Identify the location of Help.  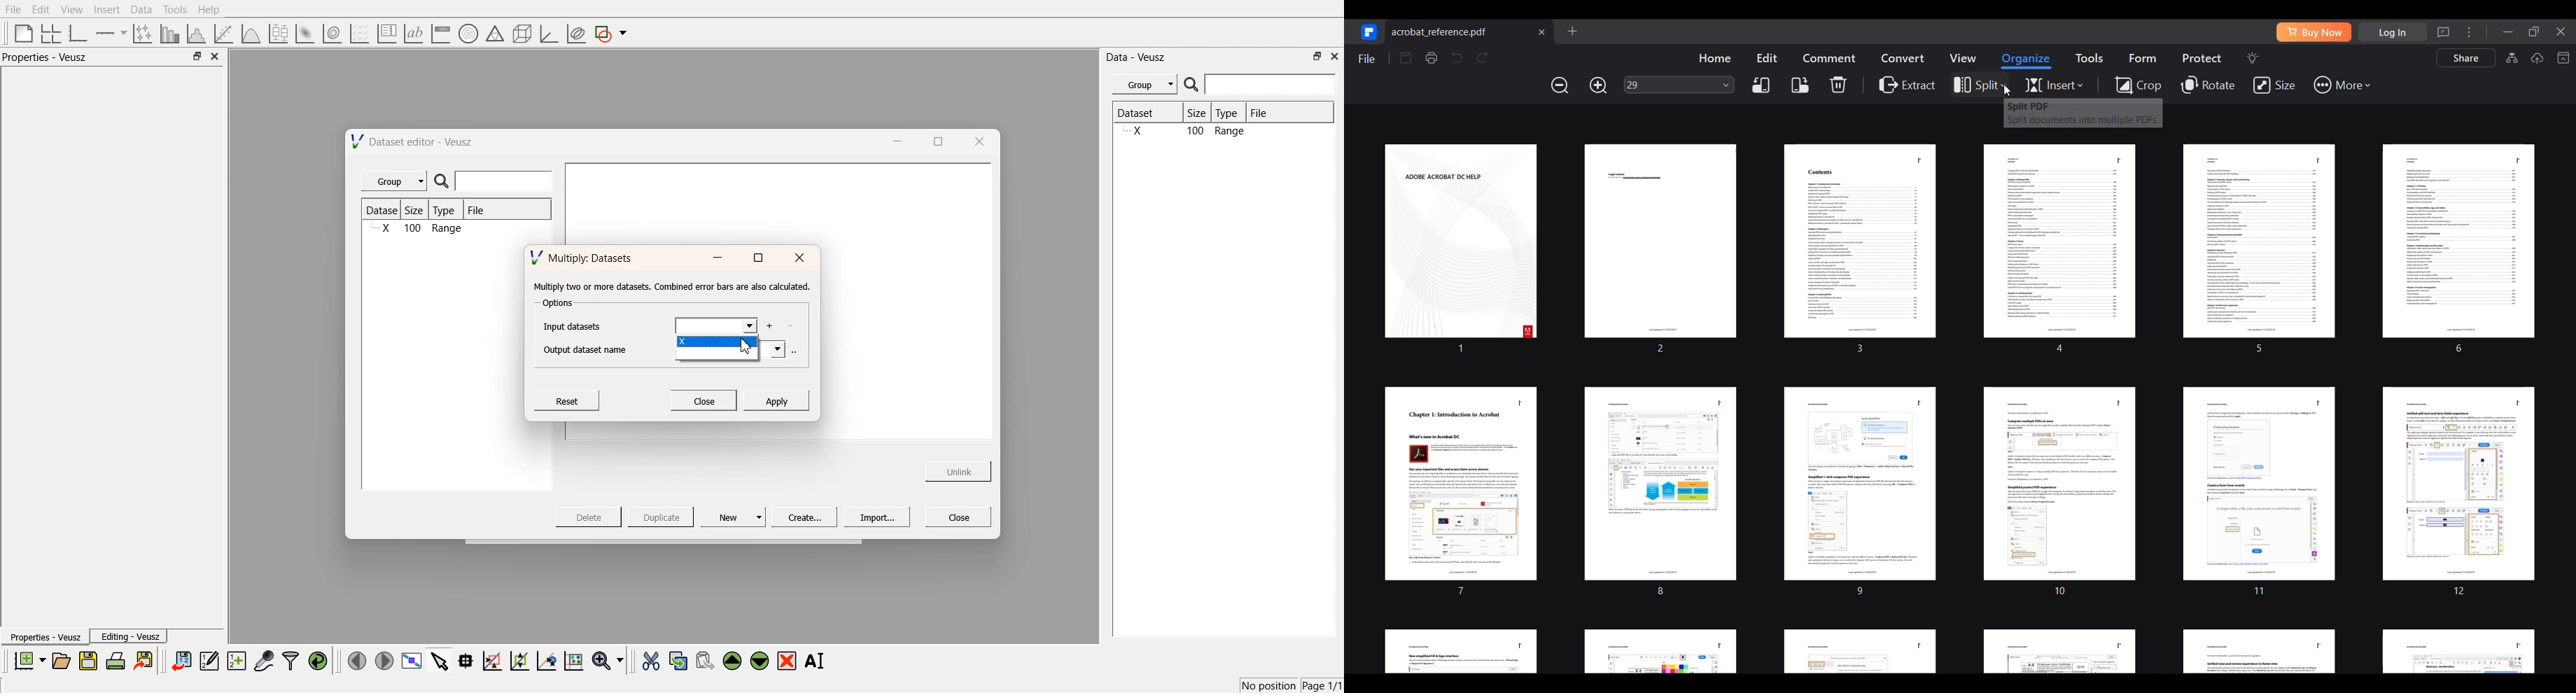
(214, 11).